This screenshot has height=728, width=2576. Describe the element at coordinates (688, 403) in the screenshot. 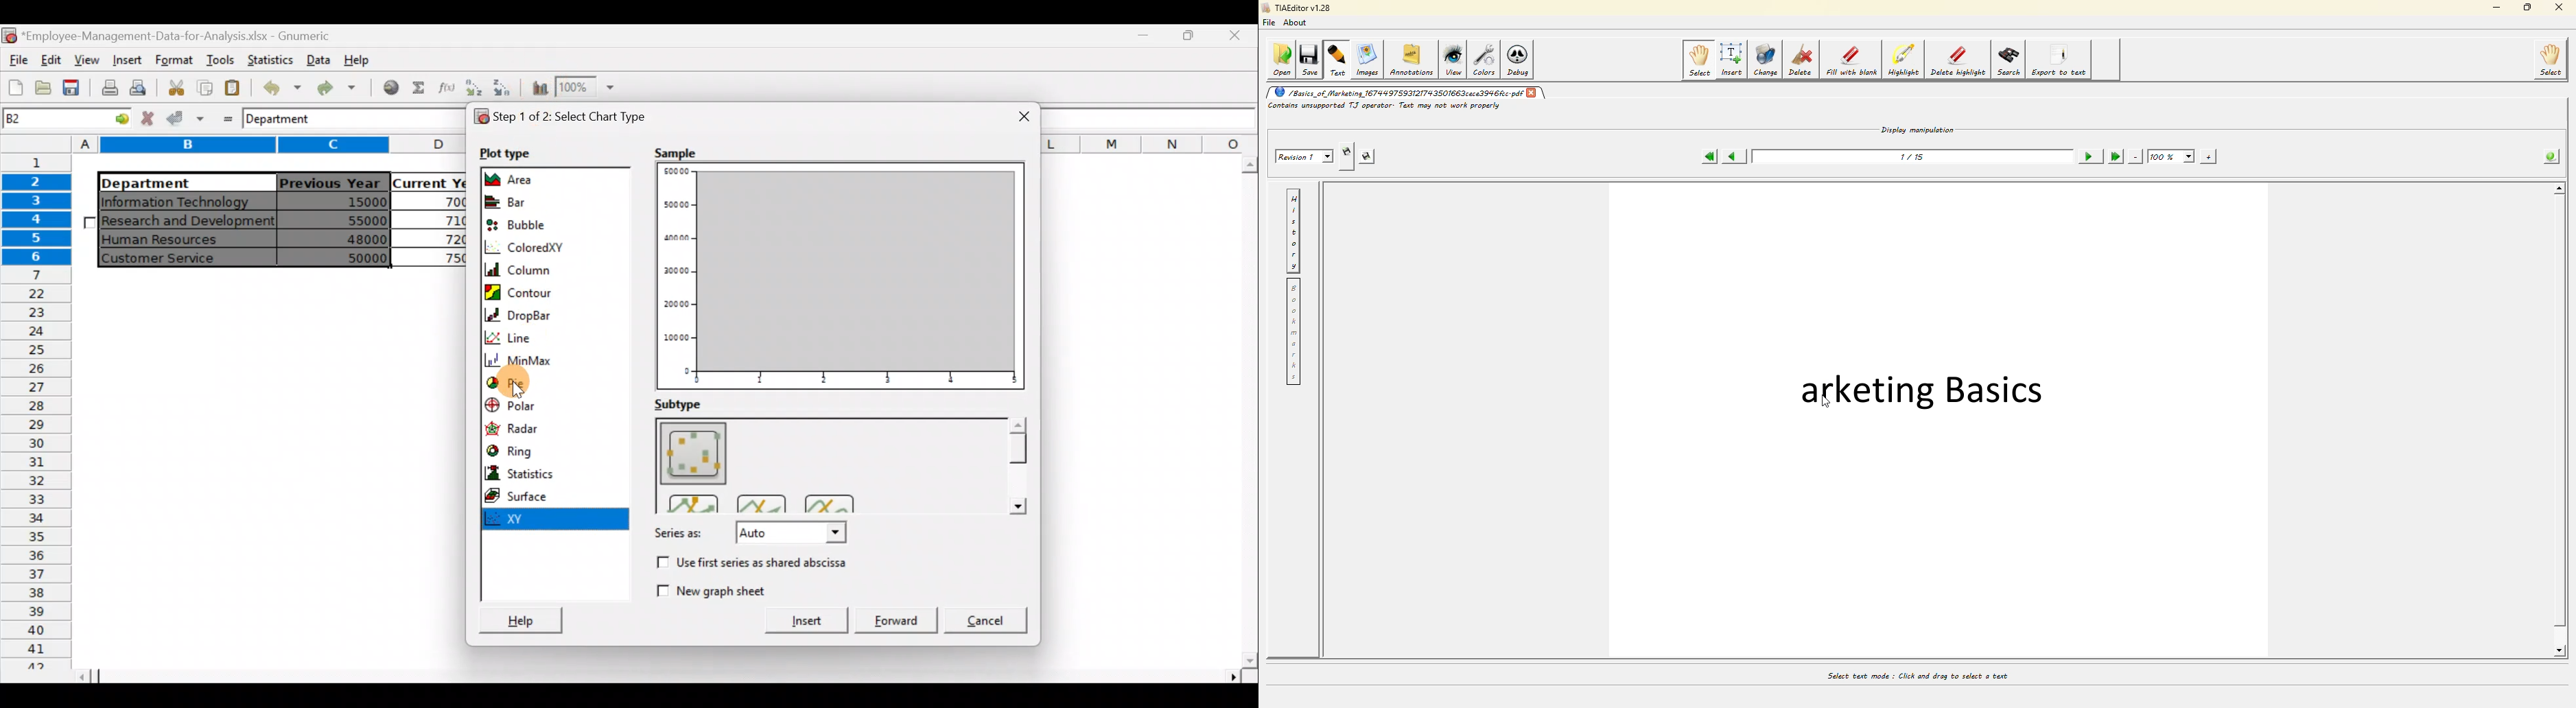

I see `Sub type` at that location.